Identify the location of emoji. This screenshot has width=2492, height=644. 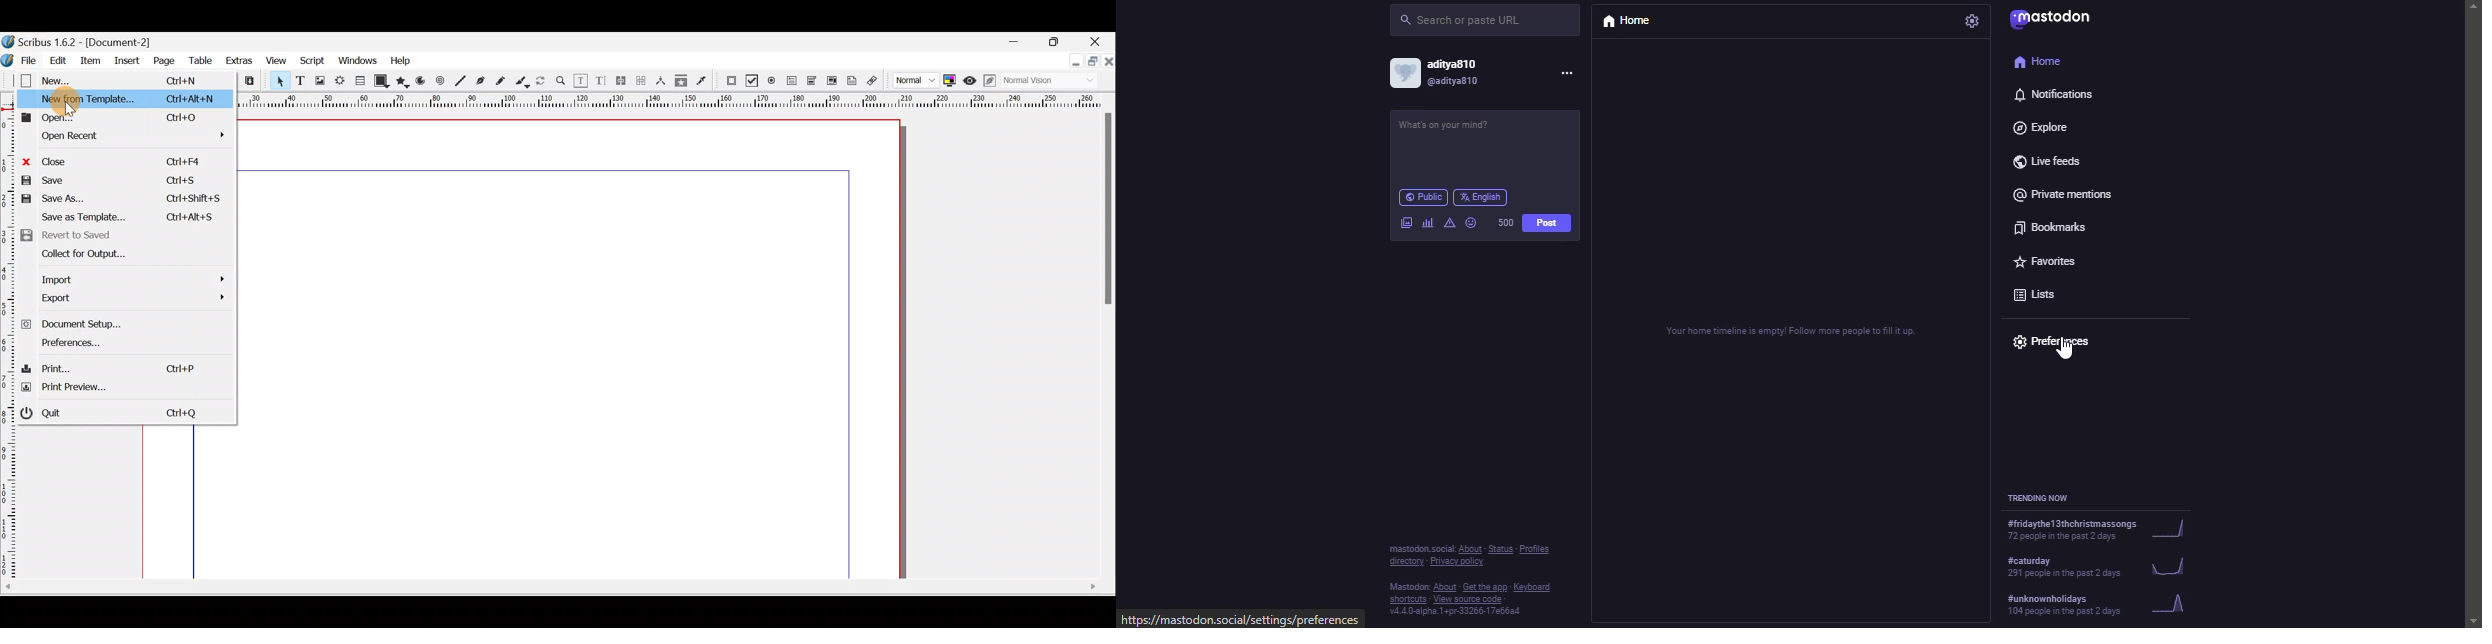
(1473, 223).